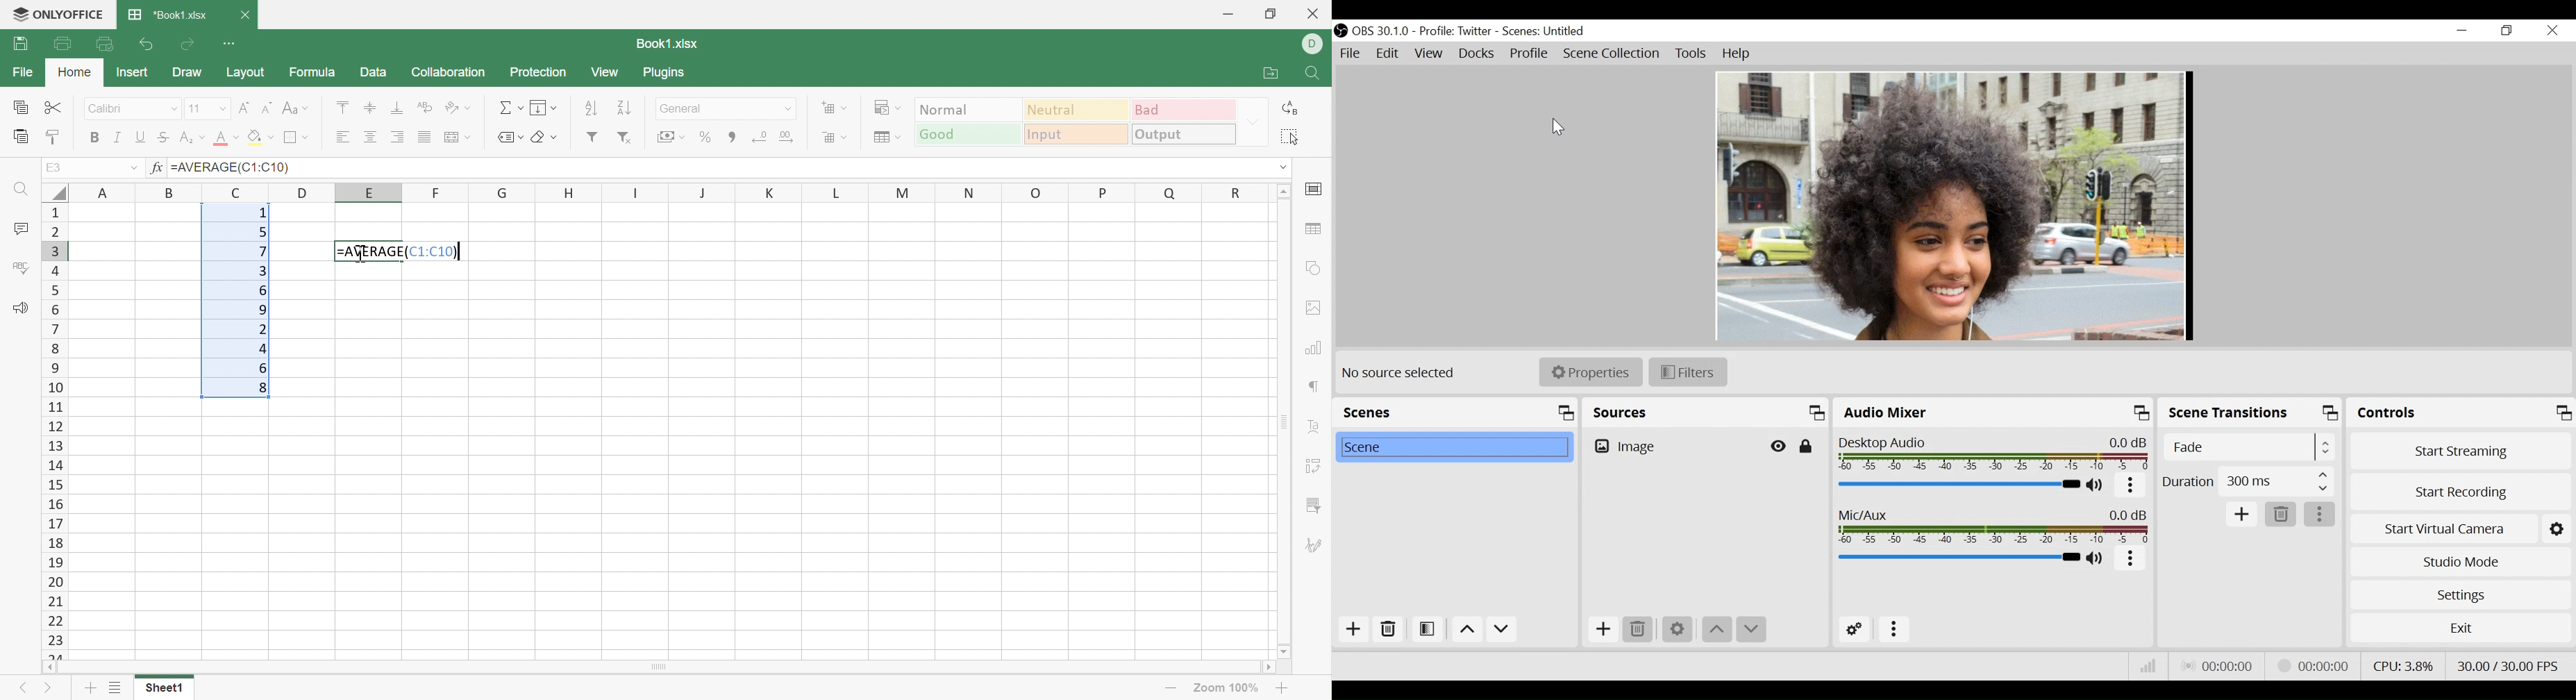 The width and height of the screenshot is (2576, 700). I want to click on Add sheet, so click(90, 690).